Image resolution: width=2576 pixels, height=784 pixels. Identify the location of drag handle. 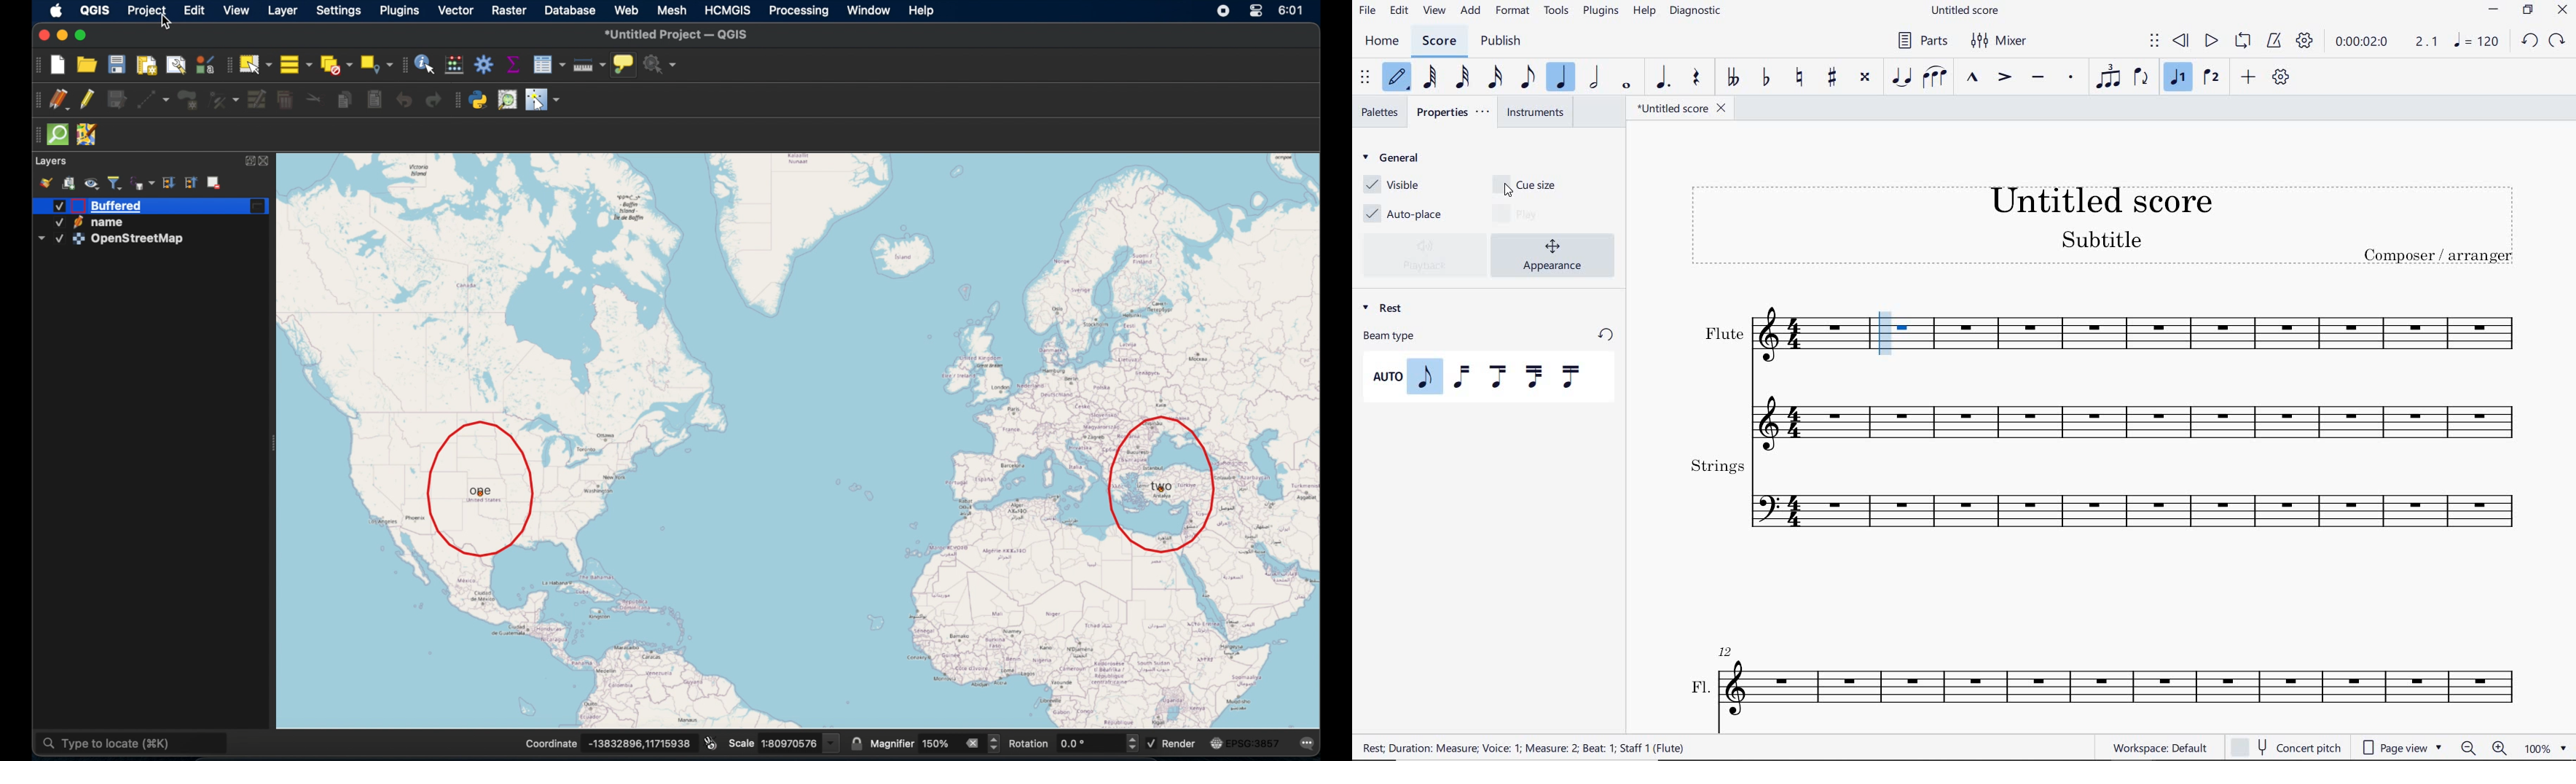
(405, 64).